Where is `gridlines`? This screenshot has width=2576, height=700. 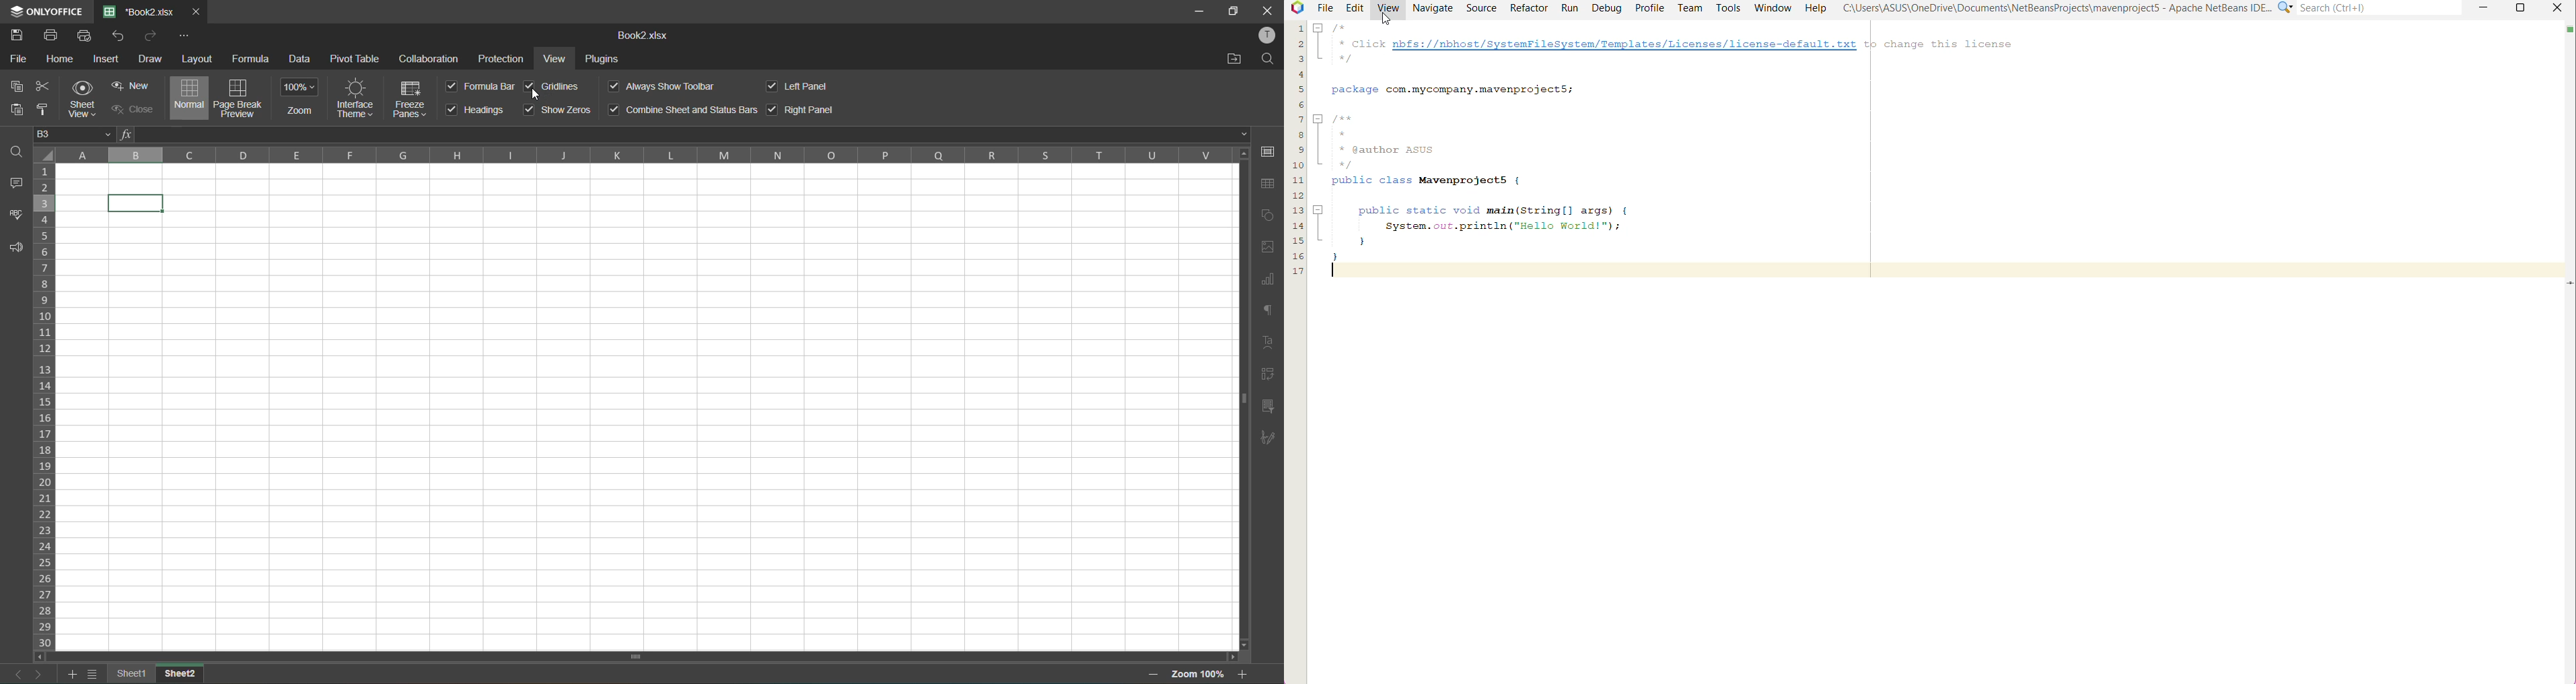 gridlines is located at coordinates (555, 86).